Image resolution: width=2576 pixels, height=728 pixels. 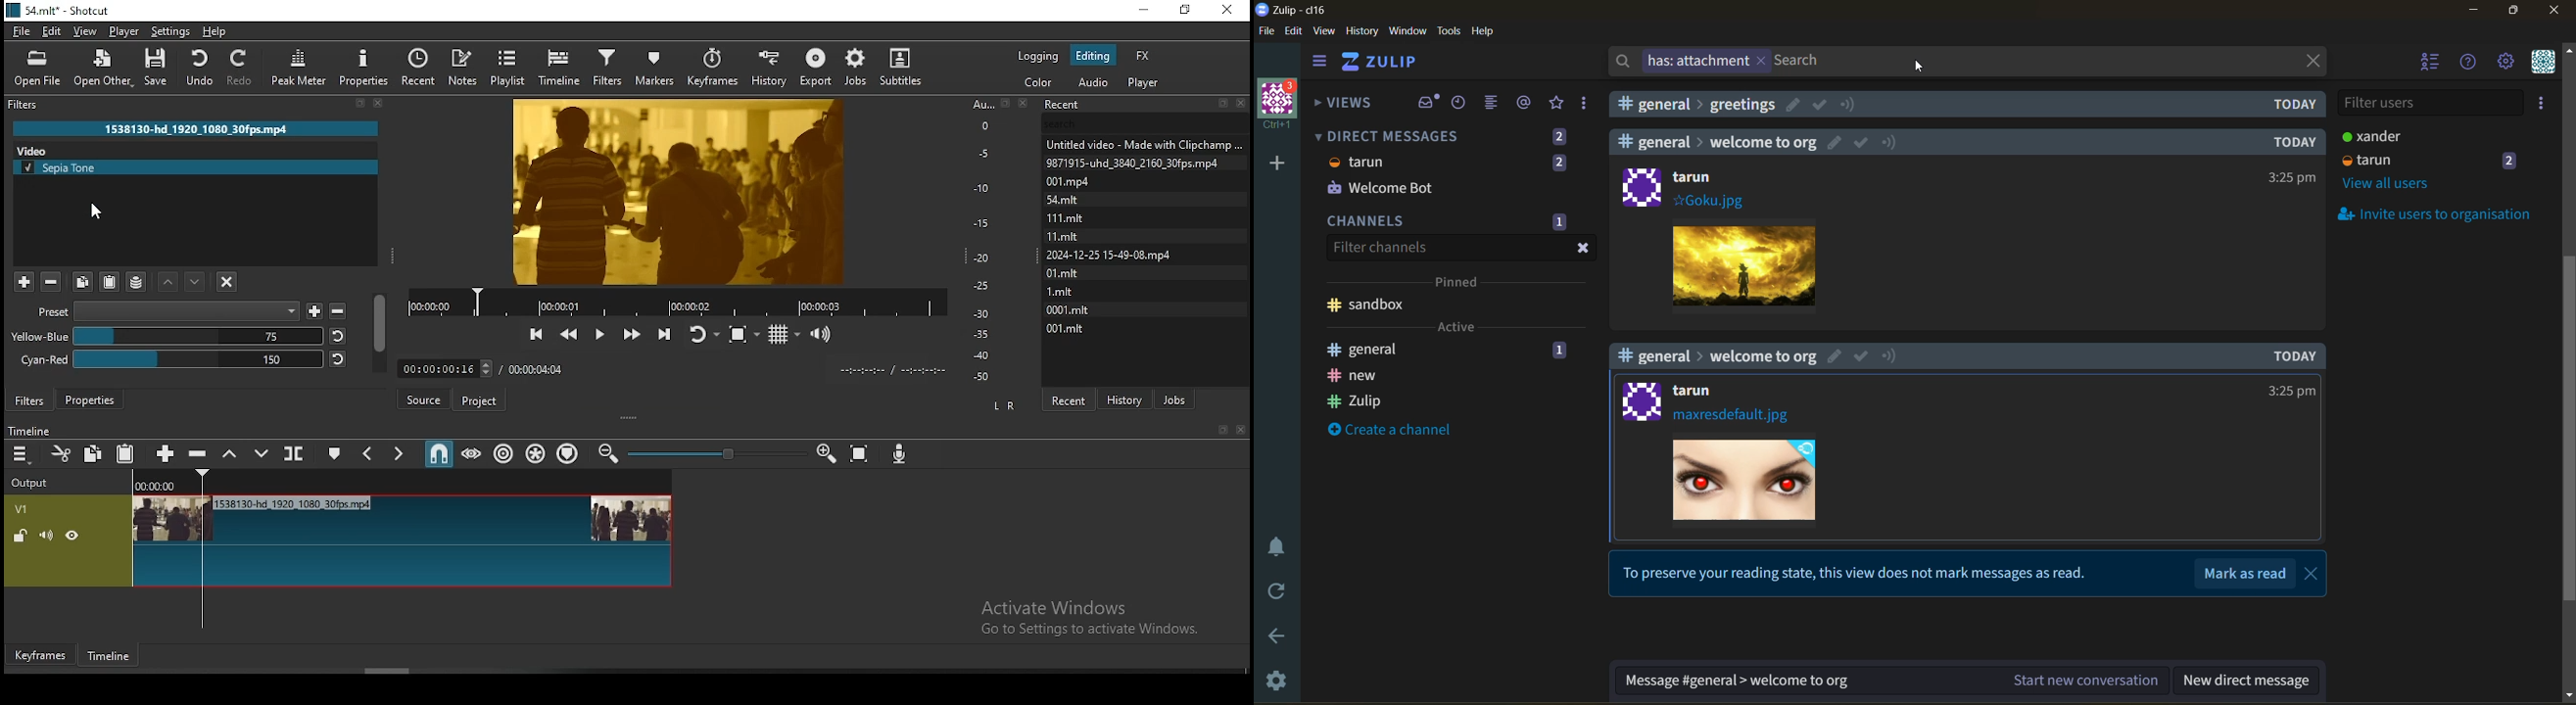 What do you see at coordinates (1324, 31) in the screenshot?
I see `view` at bounding box center [1324, 31].